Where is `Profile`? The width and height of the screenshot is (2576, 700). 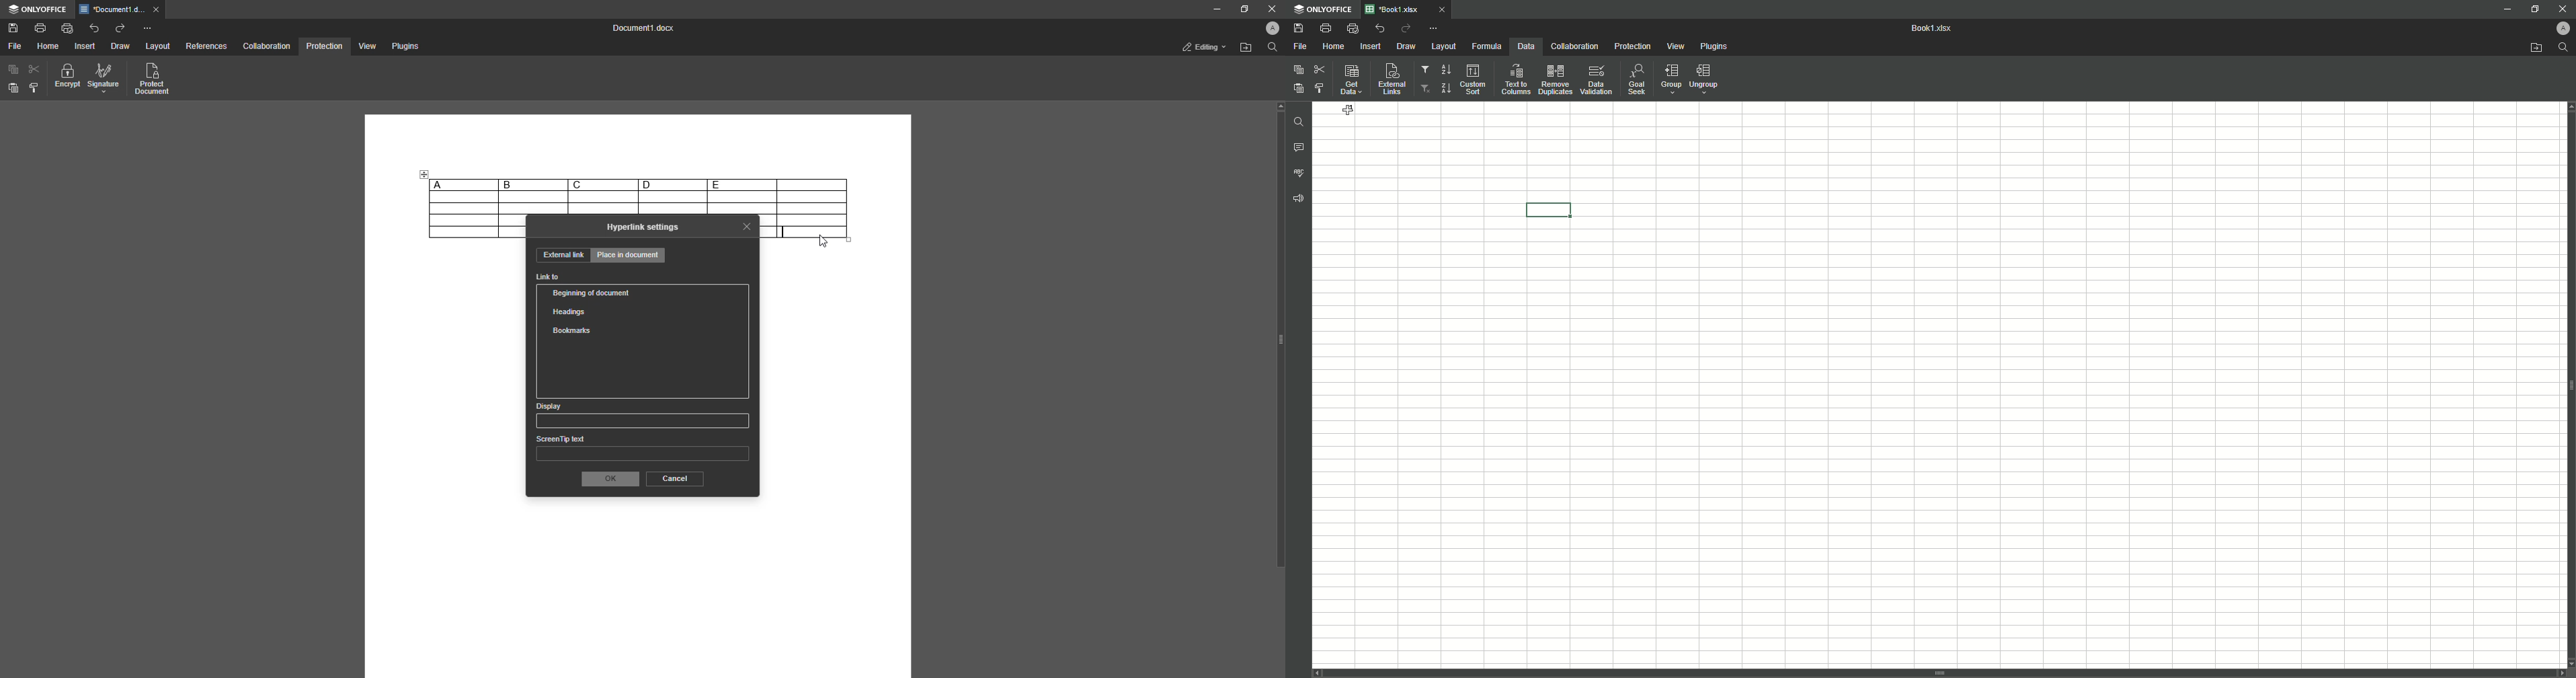 Profile is located at coordinates (1270, 29).